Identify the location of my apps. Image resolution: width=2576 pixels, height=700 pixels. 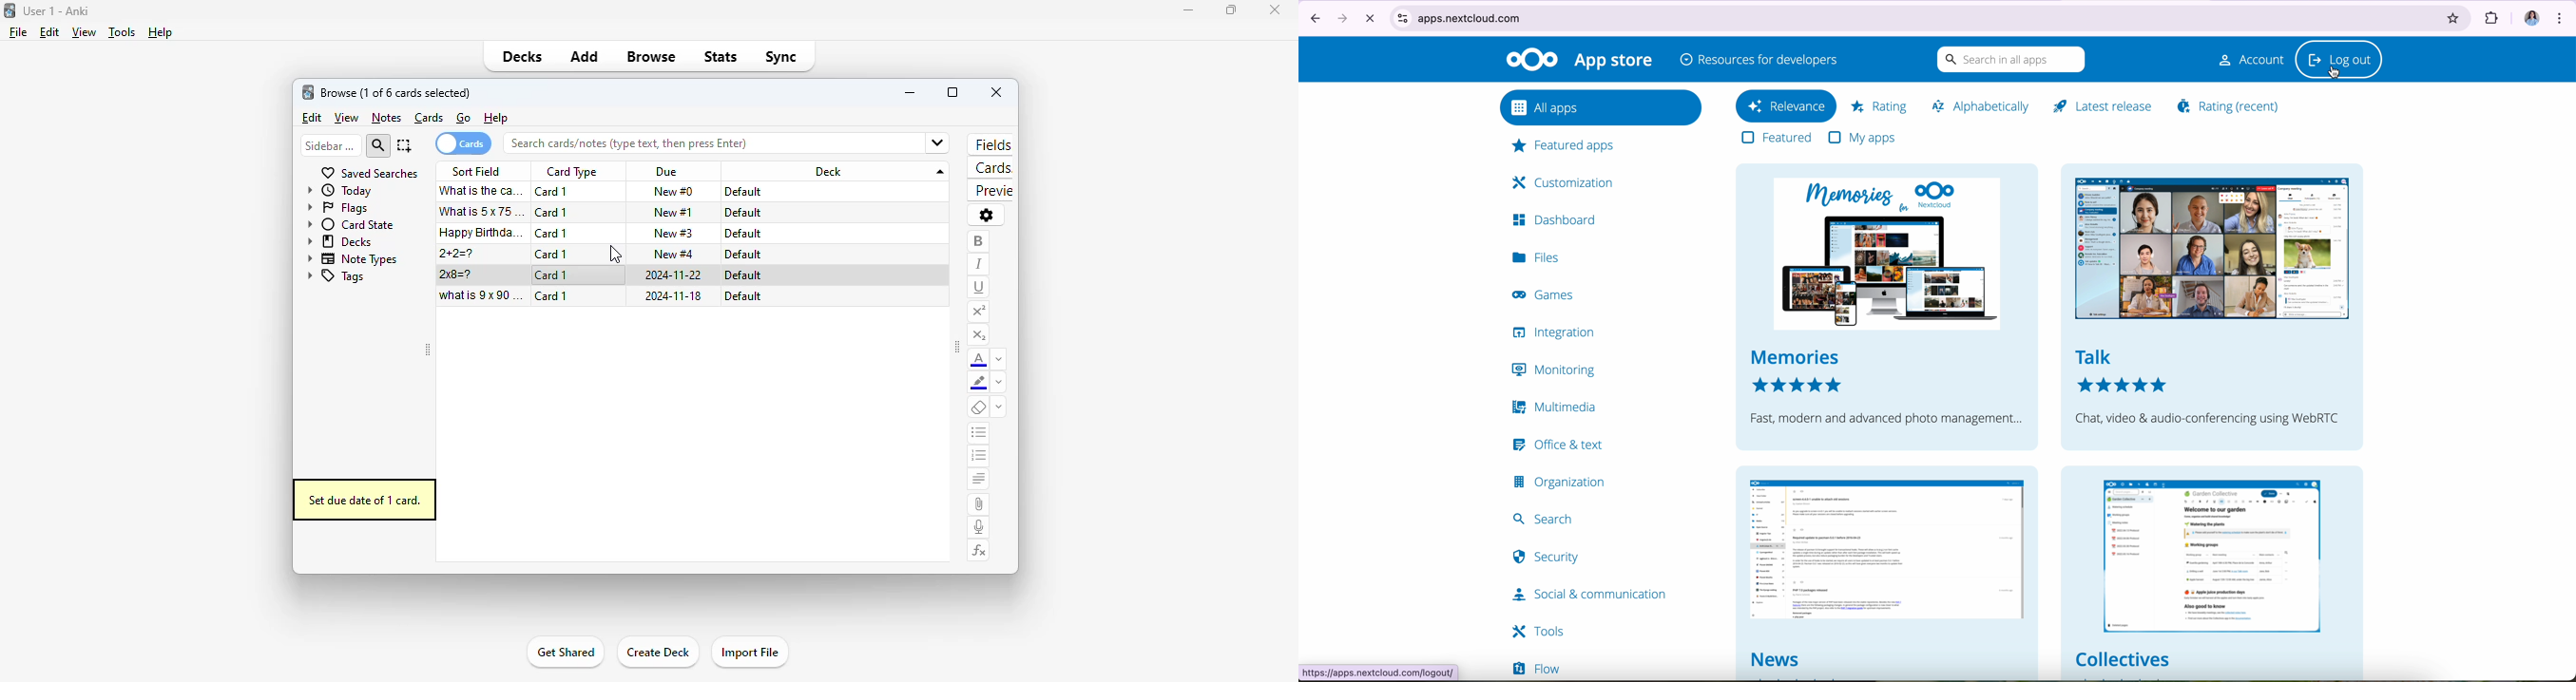
(1861, 137).